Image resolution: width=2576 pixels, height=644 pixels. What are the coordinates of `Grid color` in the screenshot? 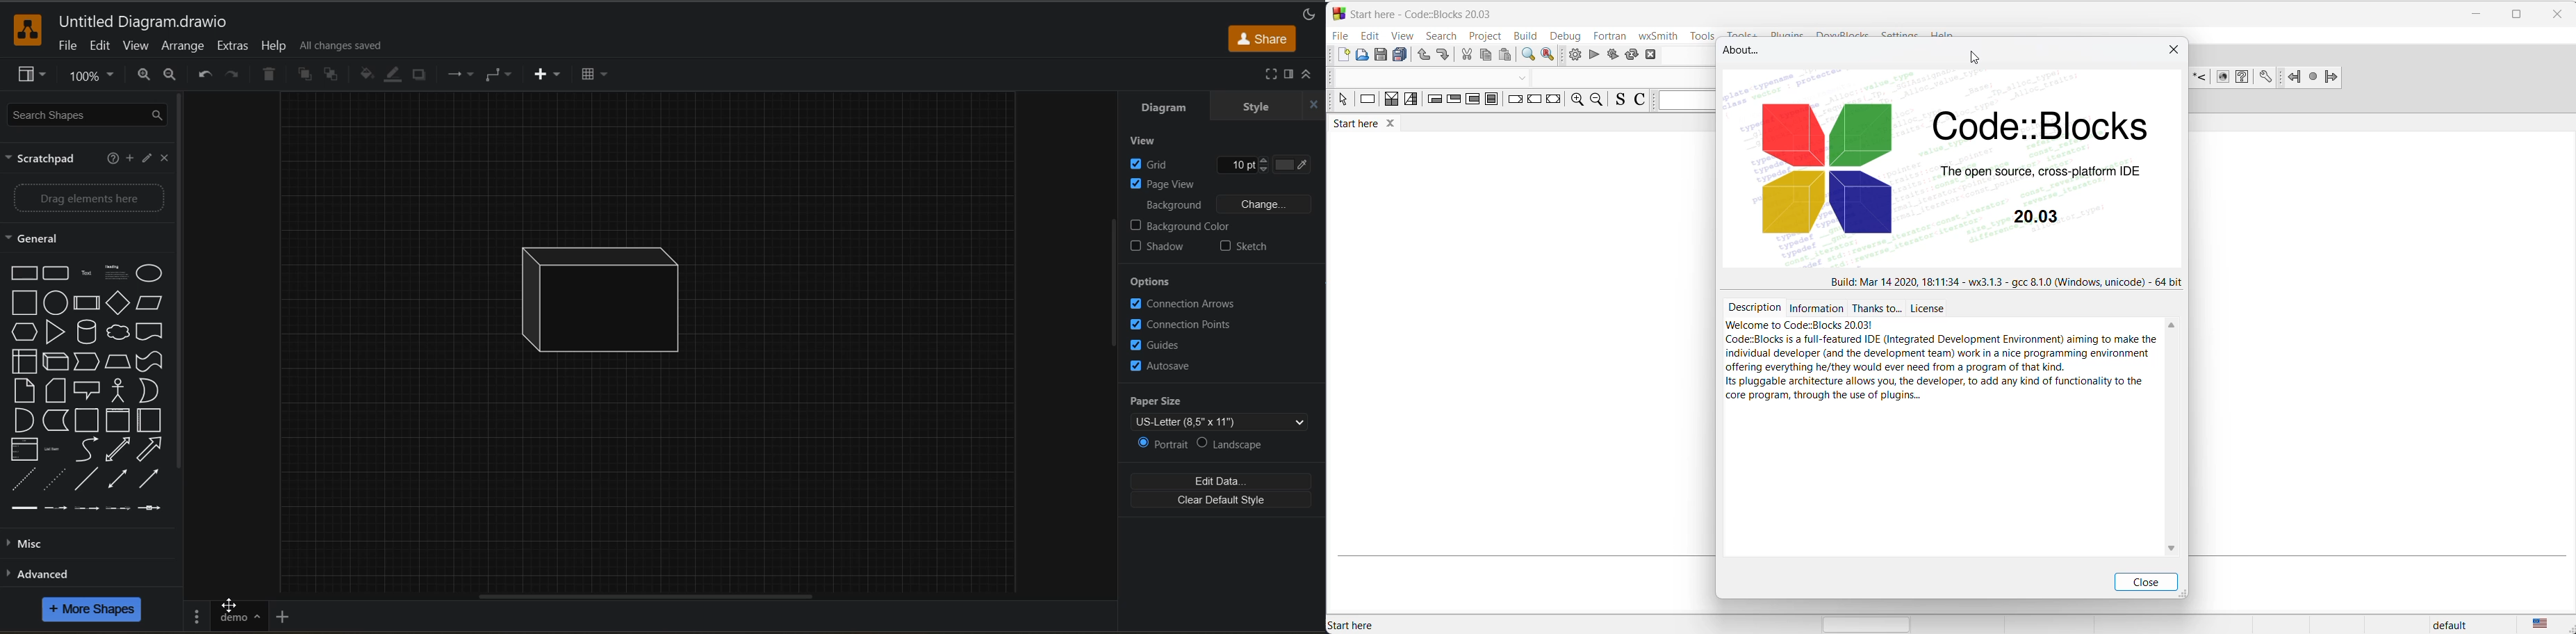 It's located at (1293, 165).